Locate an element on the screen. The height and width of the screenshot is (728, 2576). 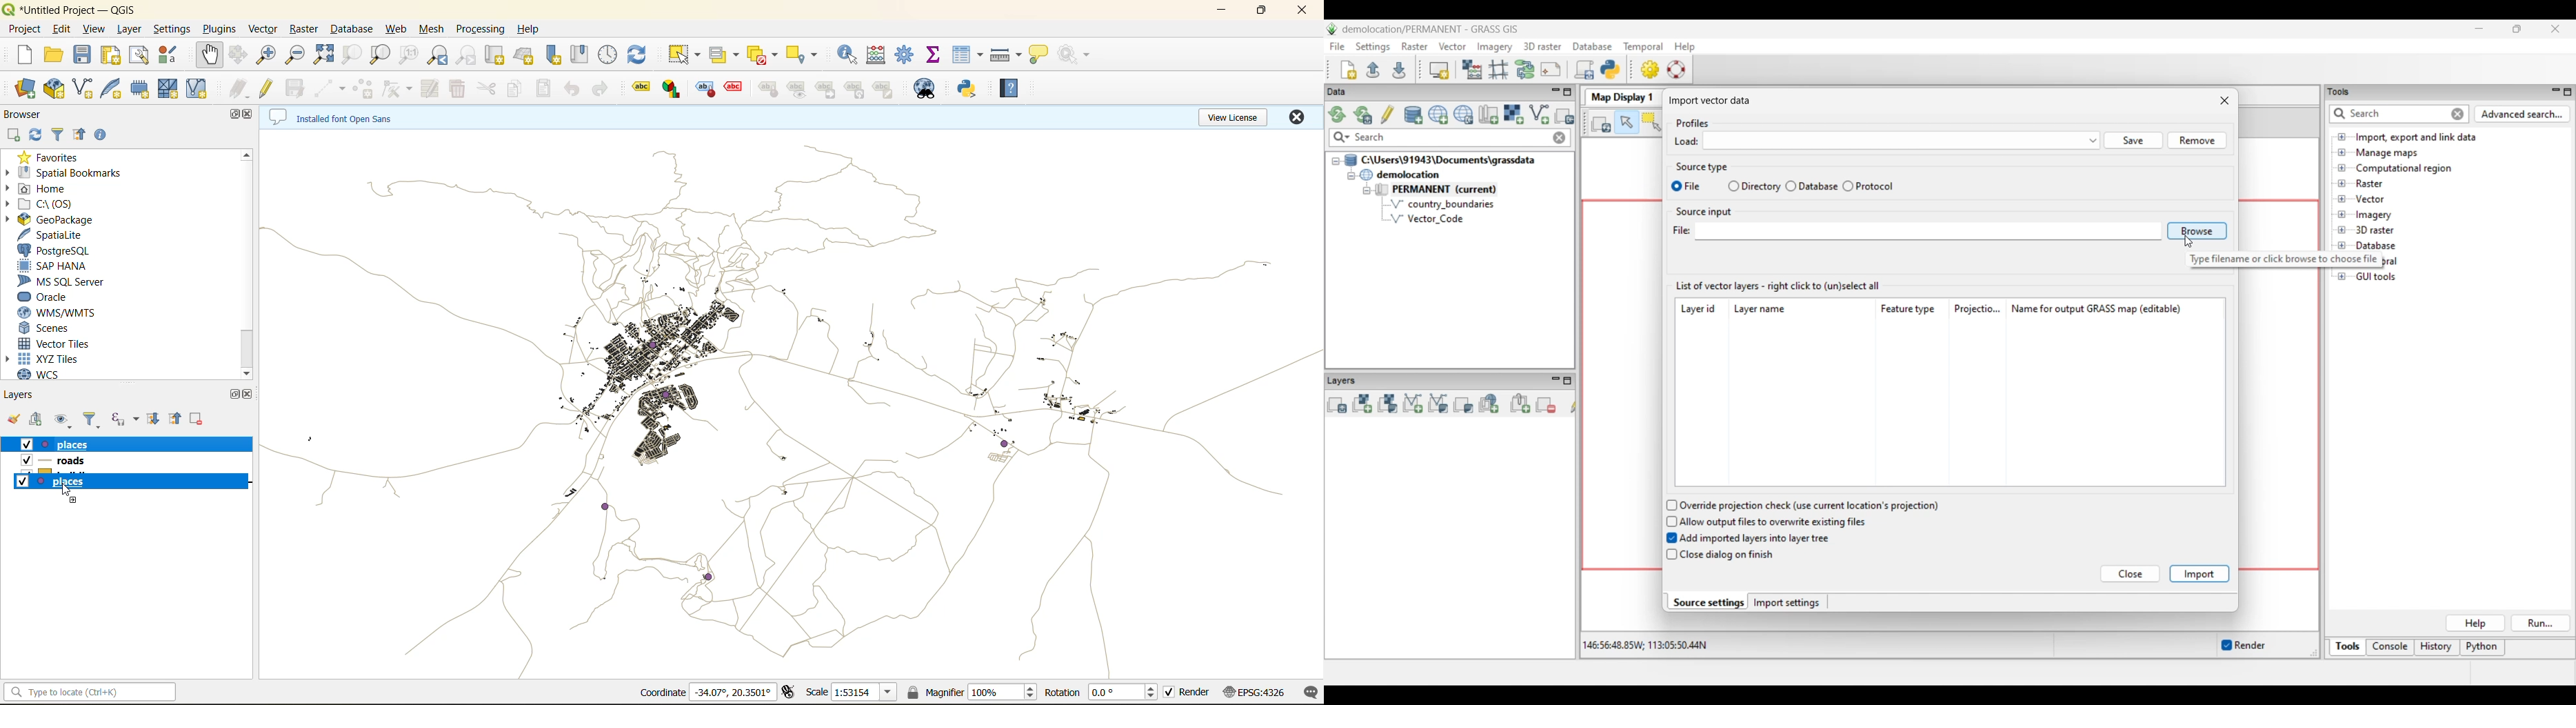
edit is located at coordinates (64, 30).